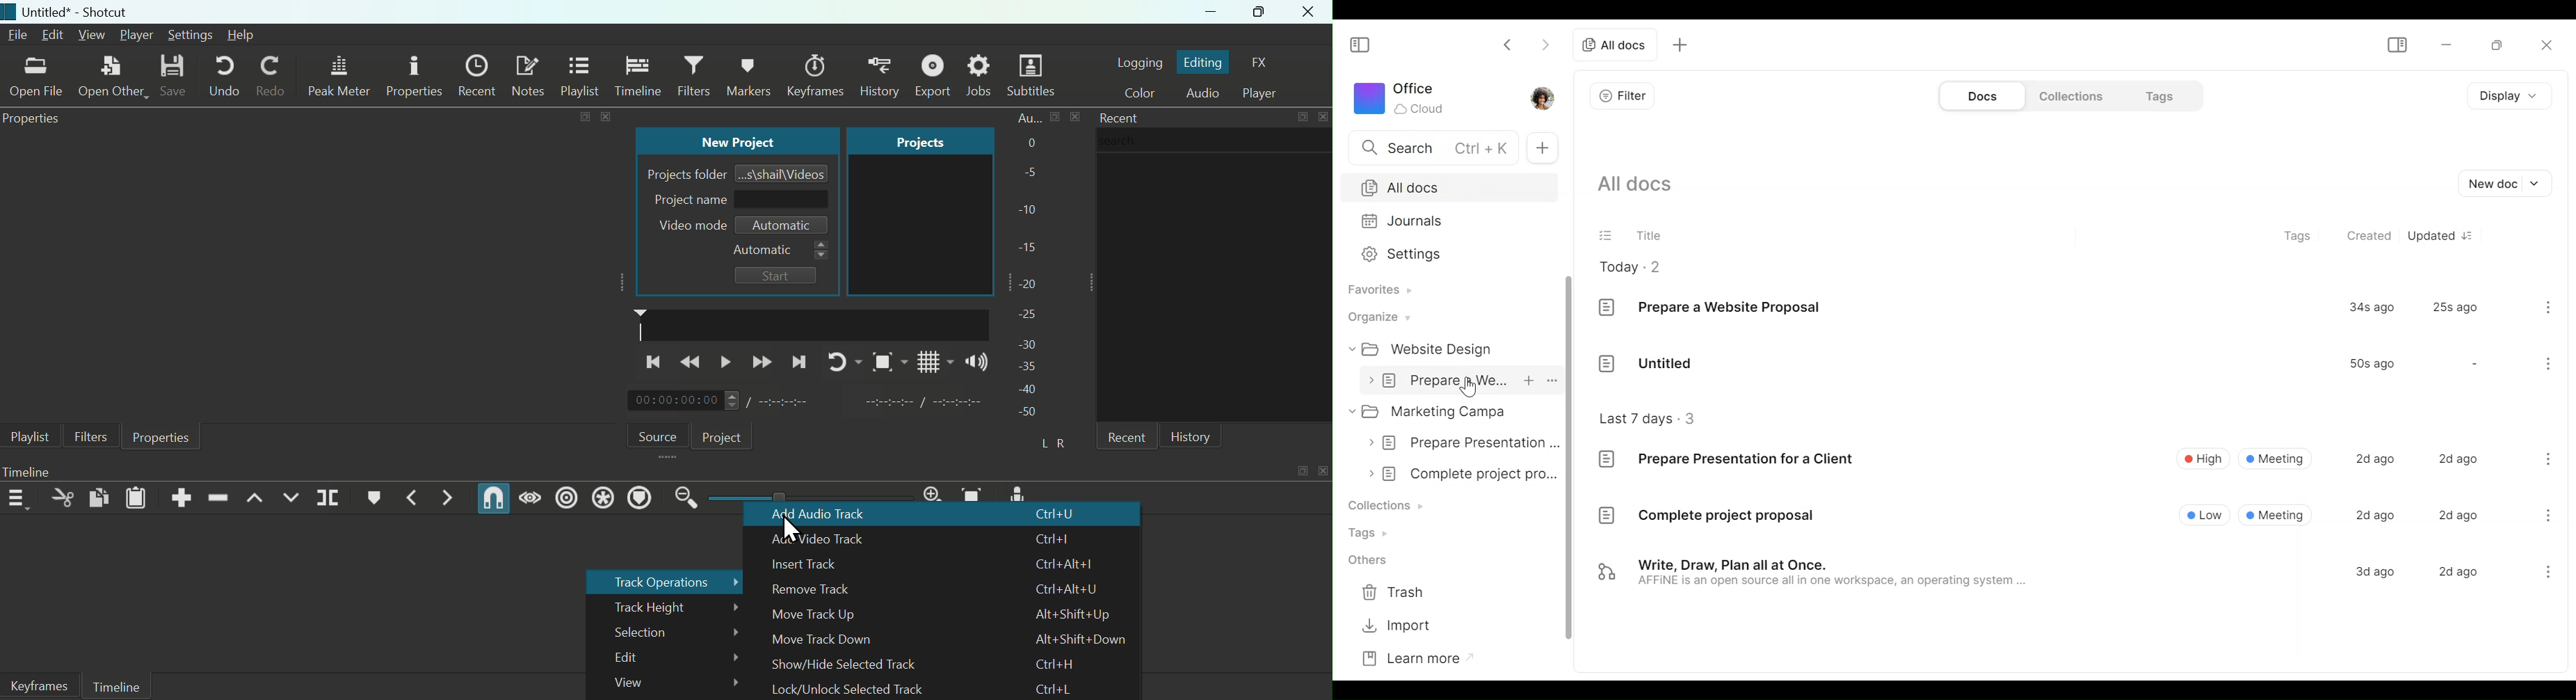 The width and height of the screenshot is (2576, 700). Describe the element at coordinates (1458, 474) in the screenshot. I see `Document` at that location.